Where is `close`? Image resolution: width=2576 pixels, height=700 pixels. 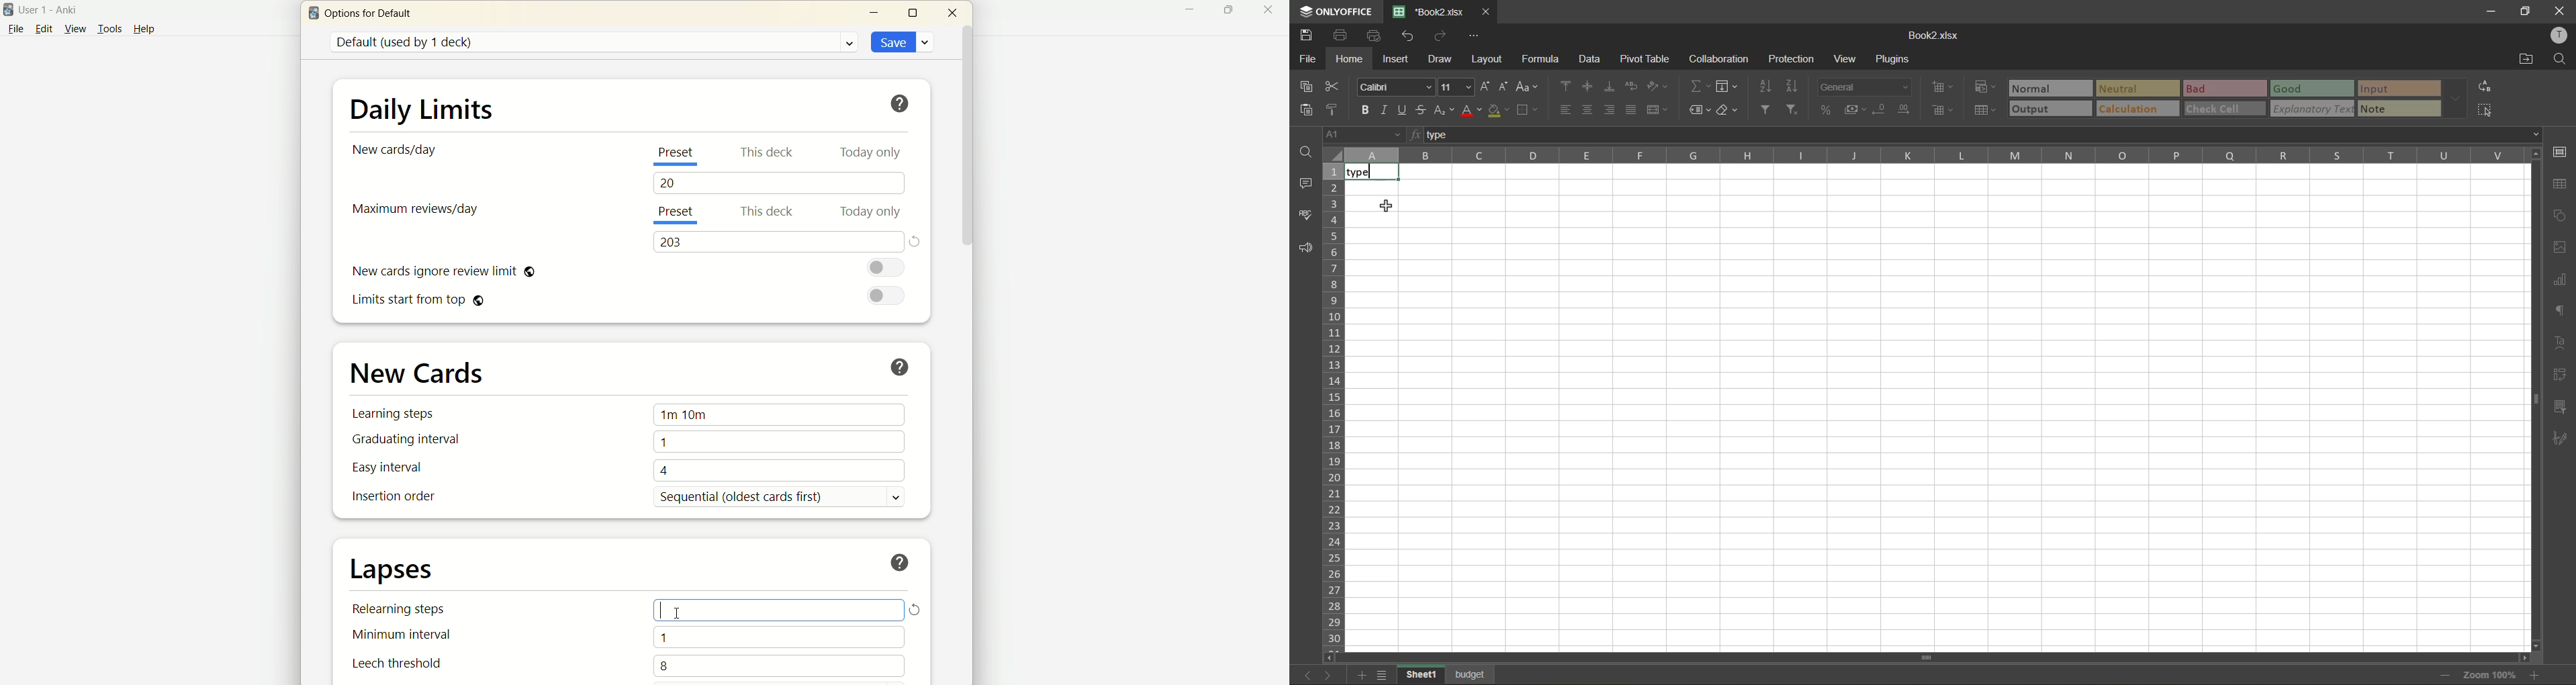 close is located at coordinates (1269, 11).